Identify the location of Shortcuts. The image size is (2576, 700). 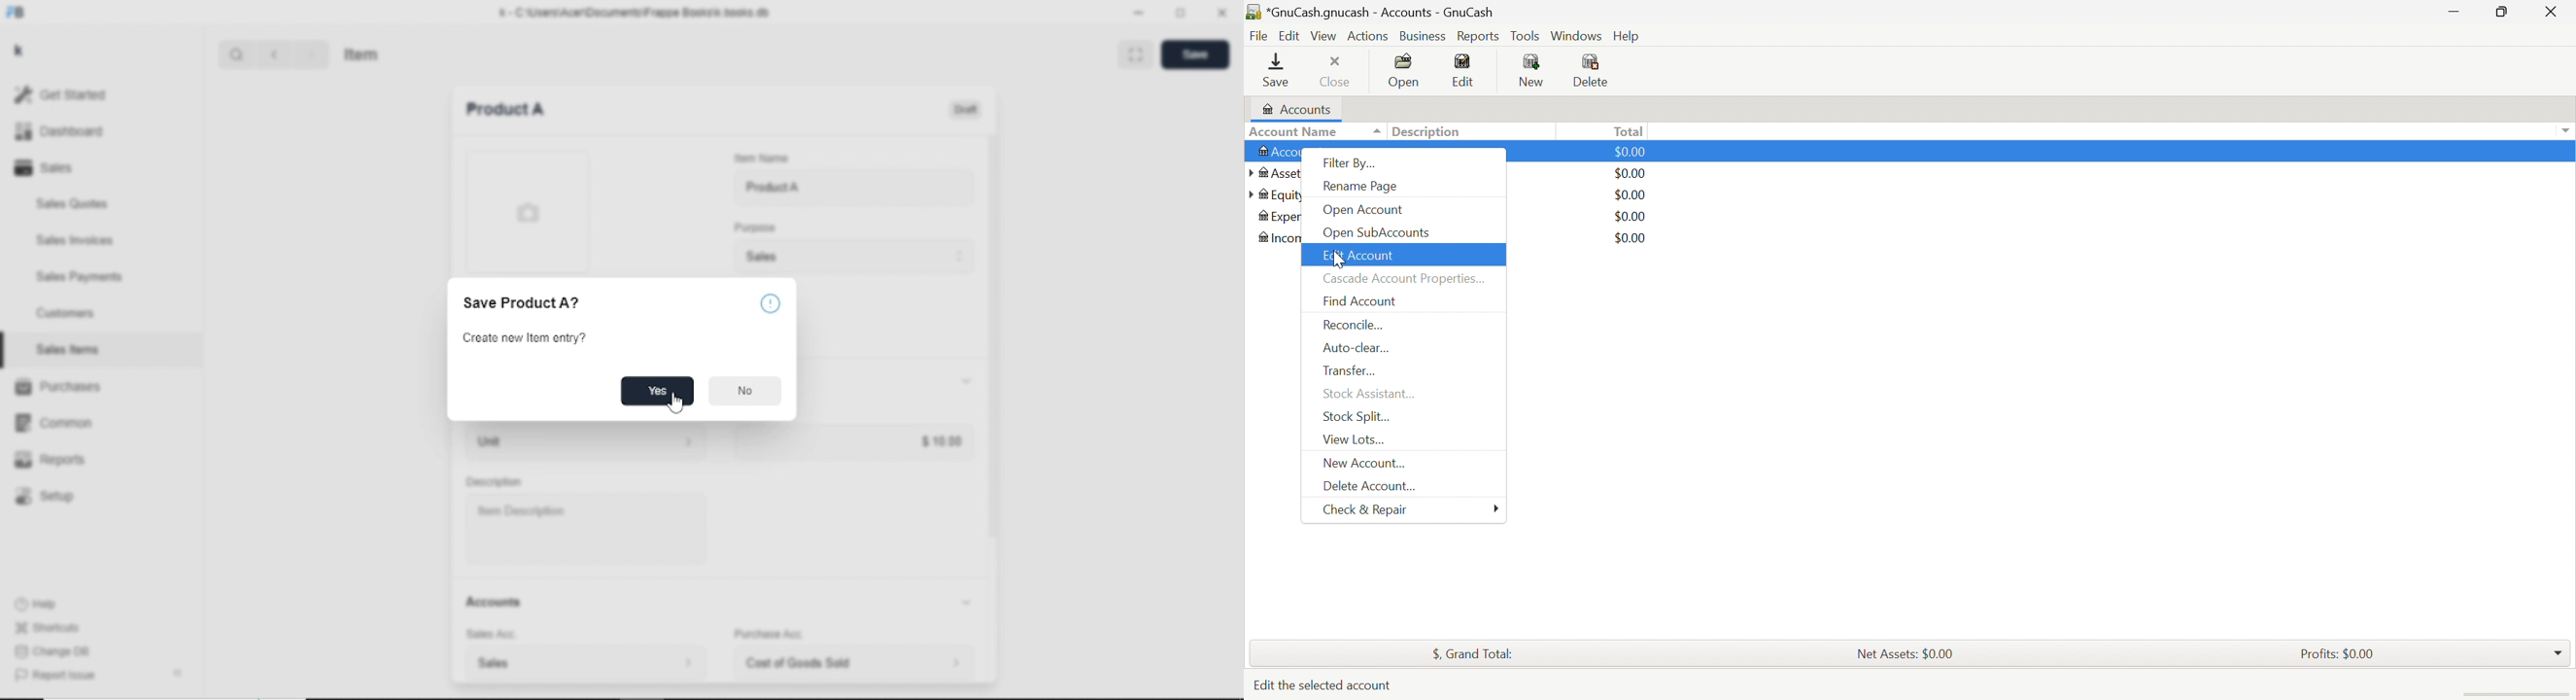
(50, 629).